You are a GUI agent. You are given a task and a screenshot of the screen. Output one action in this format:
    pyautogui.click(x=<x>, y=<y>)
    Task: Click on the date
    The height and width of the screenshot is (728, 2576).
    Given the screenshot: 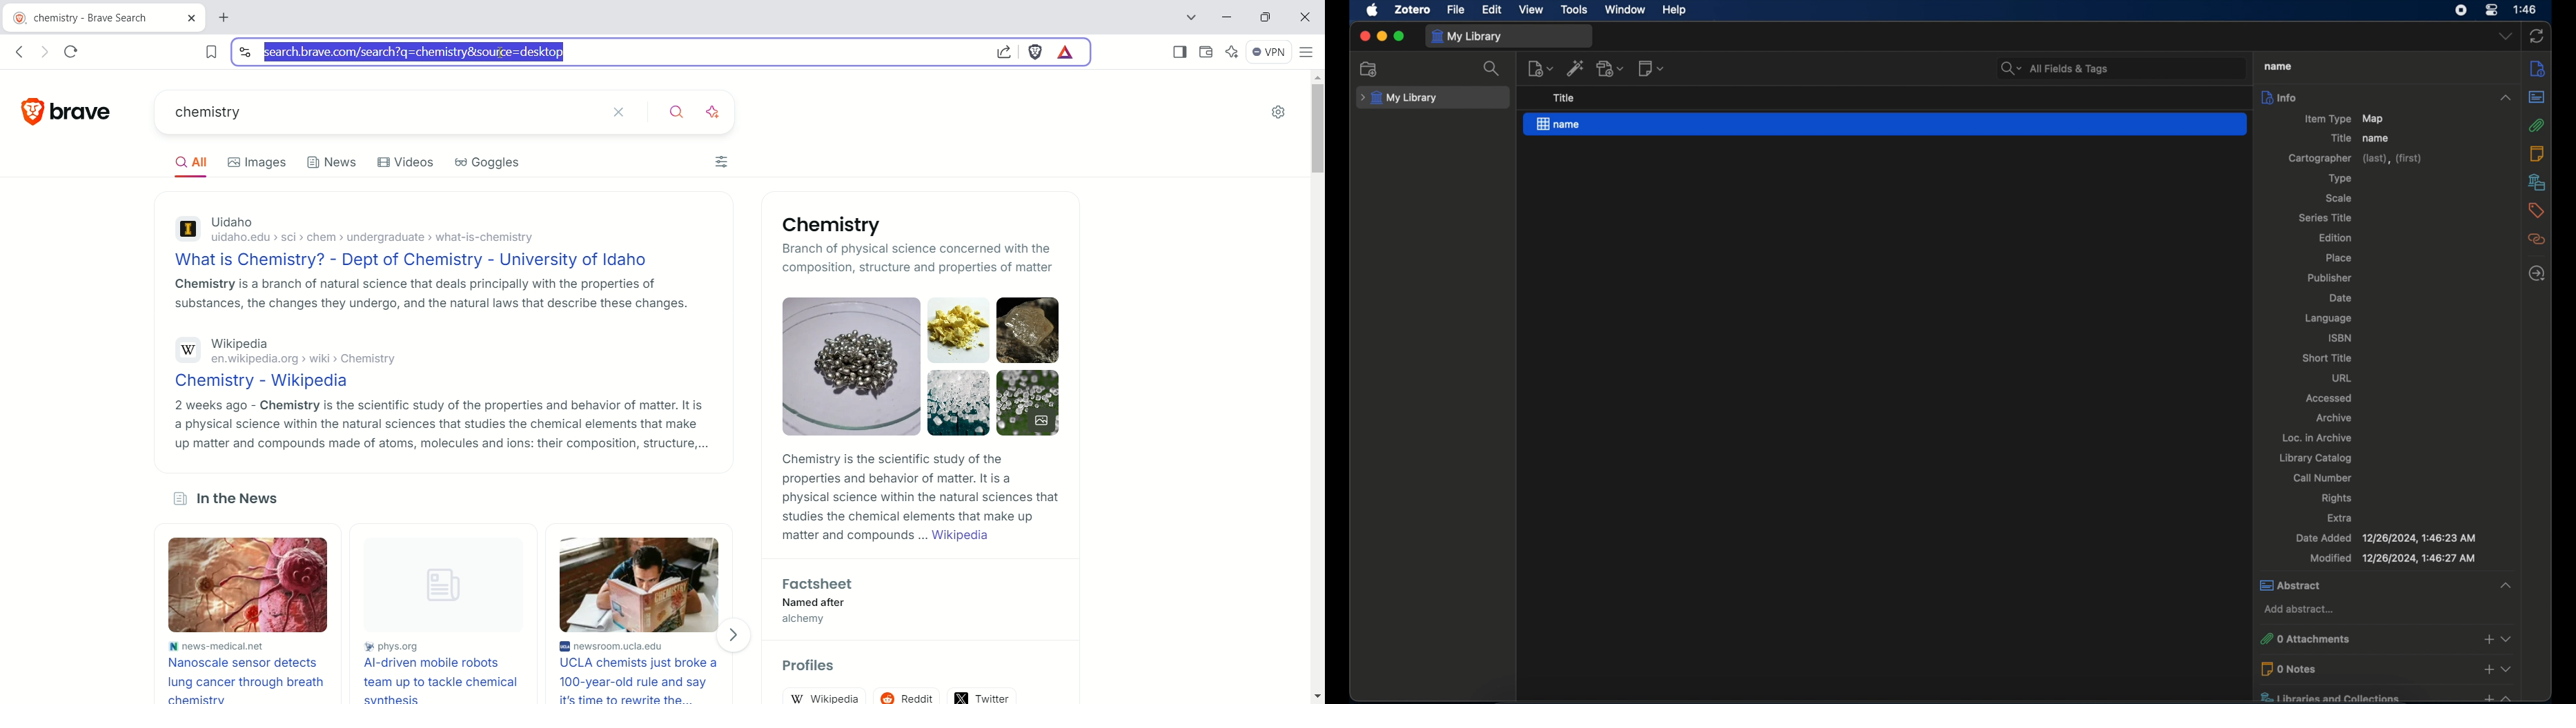 What is the action you would take?
    pyautogui.click(x=2340, y=299)
    